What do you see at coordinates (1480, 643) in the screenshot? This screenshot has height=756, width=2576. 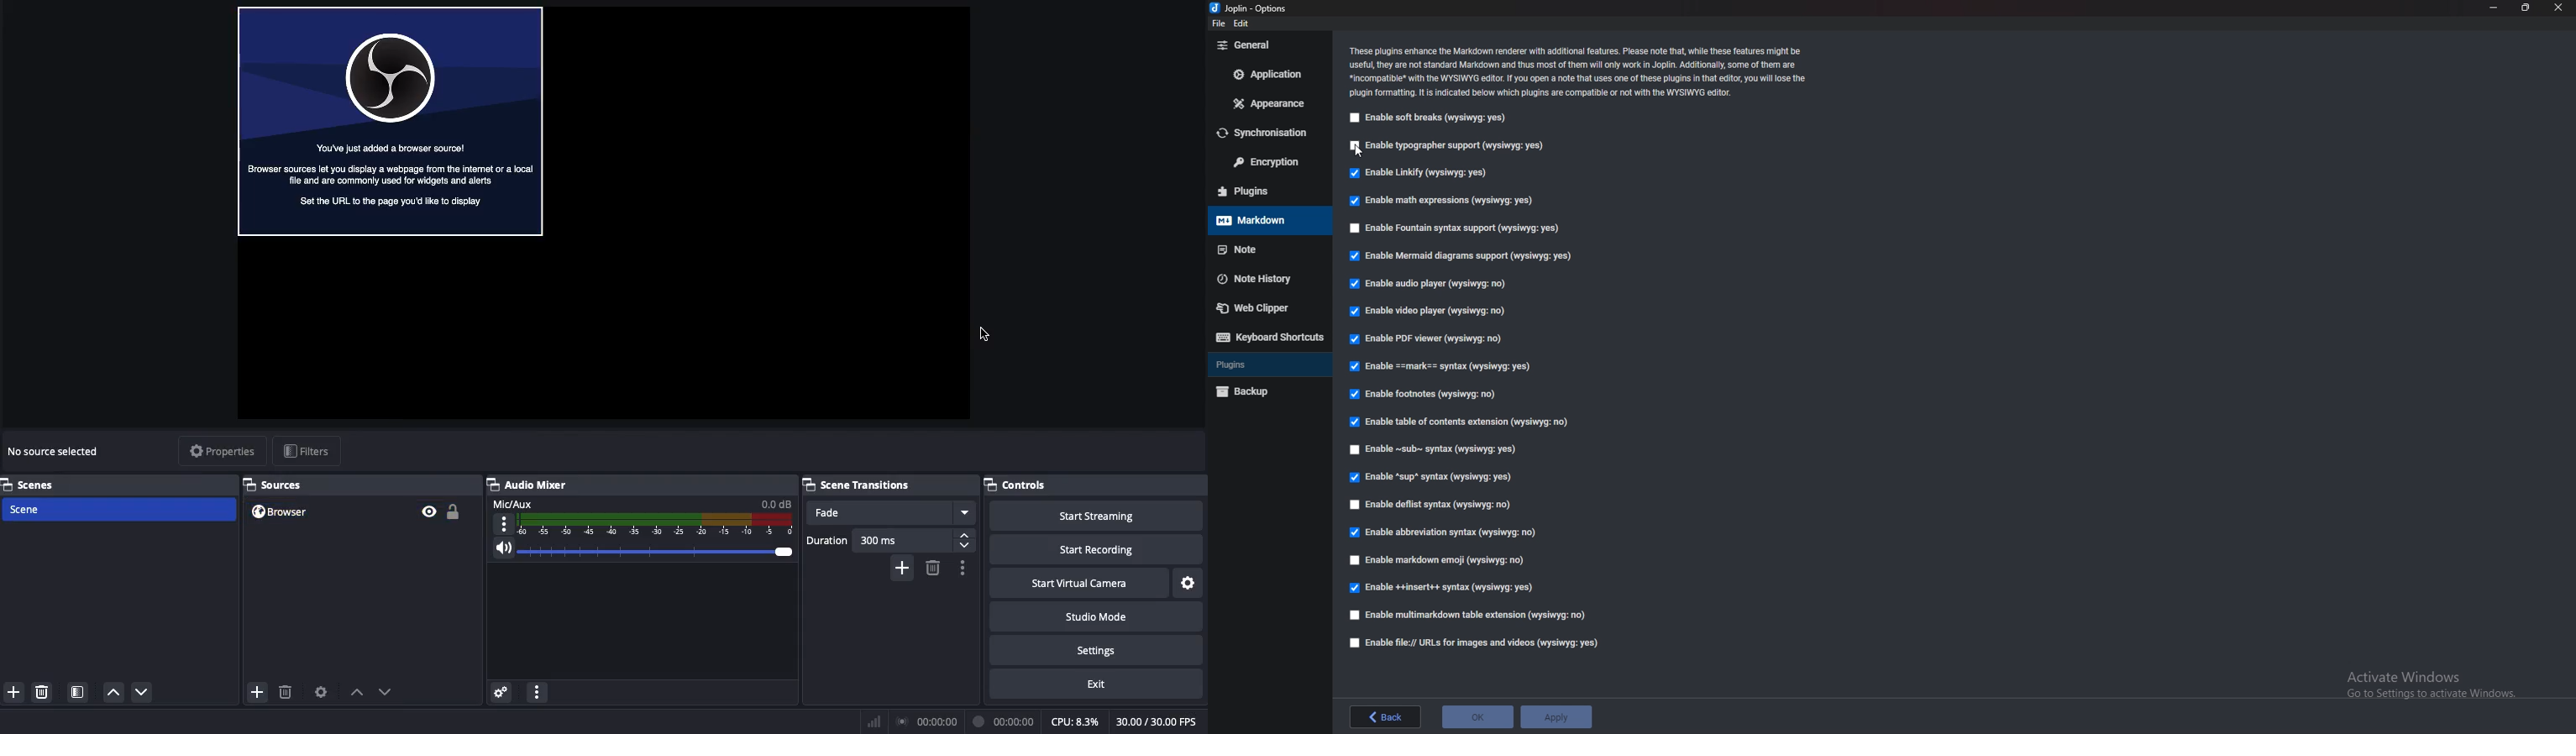 I see `Enable file urls for images` at bounding box center [1480, 643].